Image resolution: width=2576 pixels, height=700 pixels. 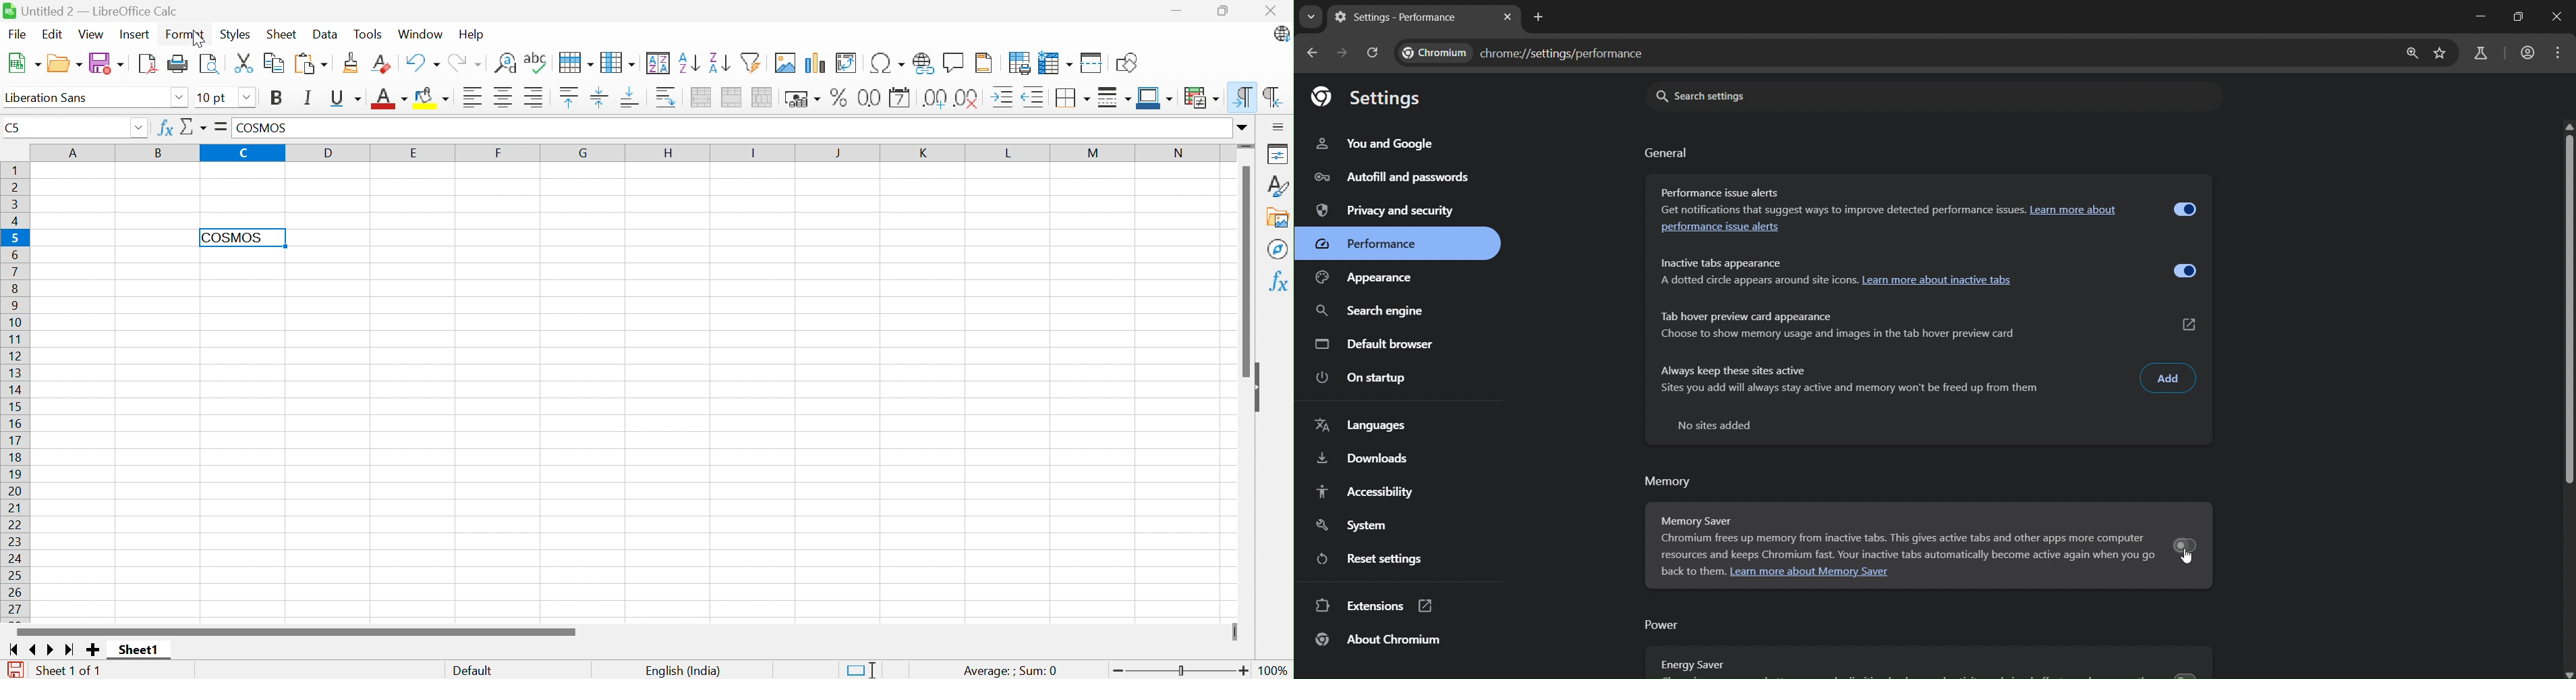 What do you see at coordinates (12, 670) in the screenshot?
I see `The document has been modified. Click to save the document.` at bounding box center [12, 670].